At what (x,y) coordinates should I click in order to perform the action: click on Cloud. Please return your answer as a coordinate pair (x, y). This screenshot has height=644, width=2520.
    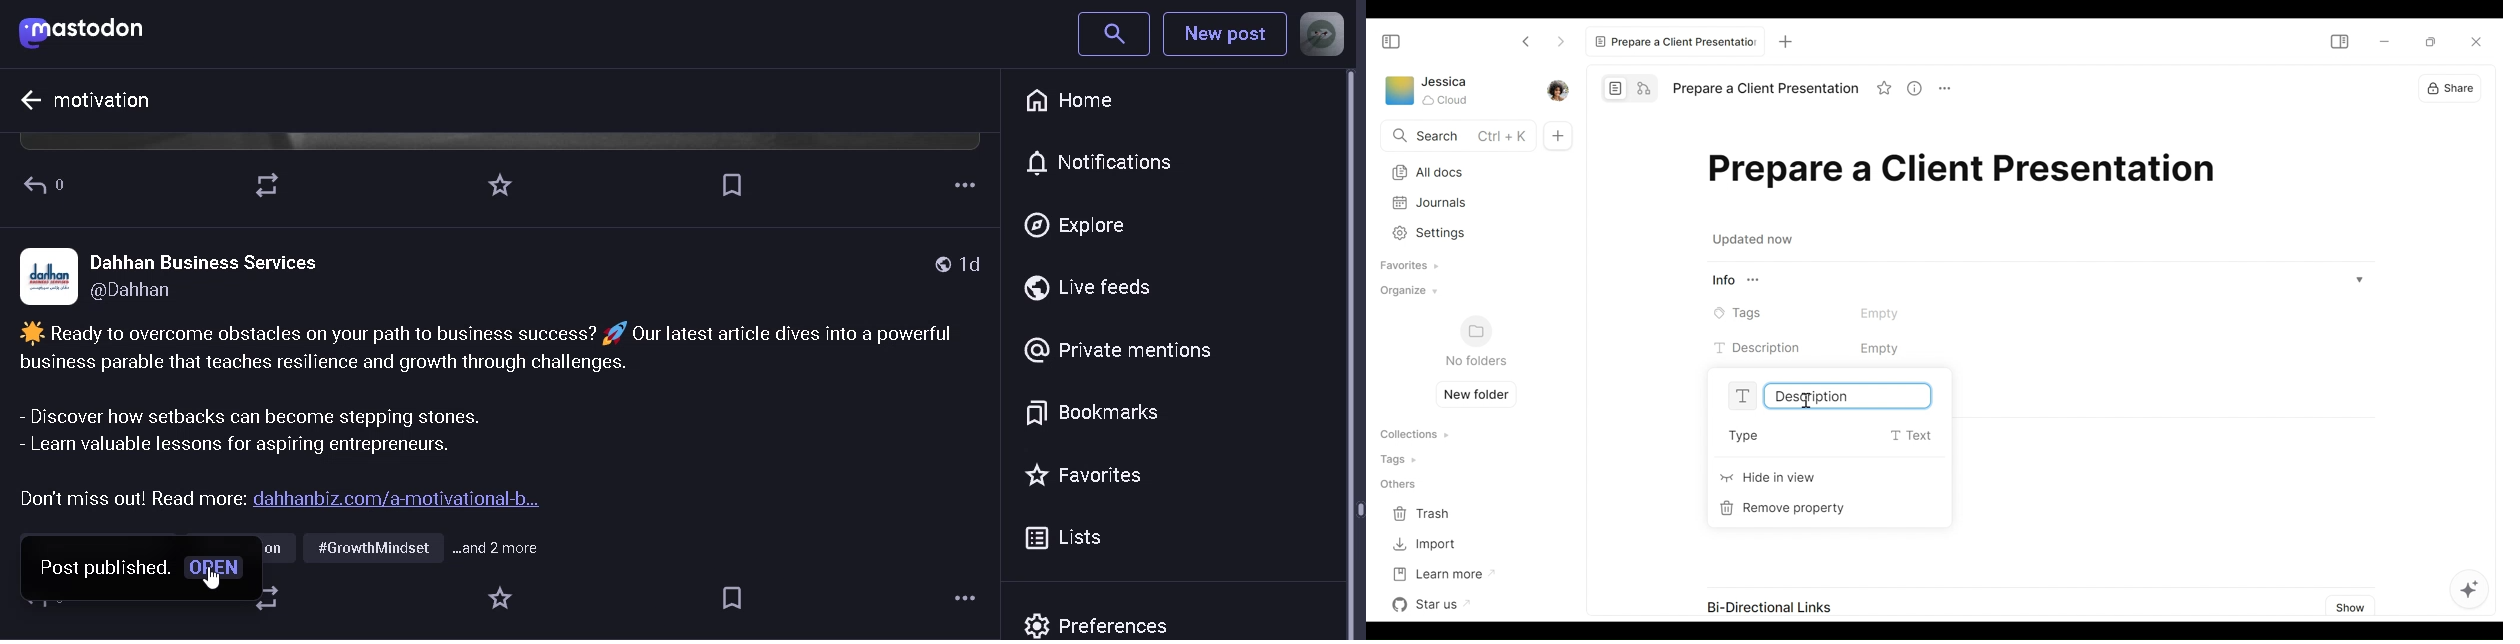
    Looking at the image, I should click on (1447, 100).